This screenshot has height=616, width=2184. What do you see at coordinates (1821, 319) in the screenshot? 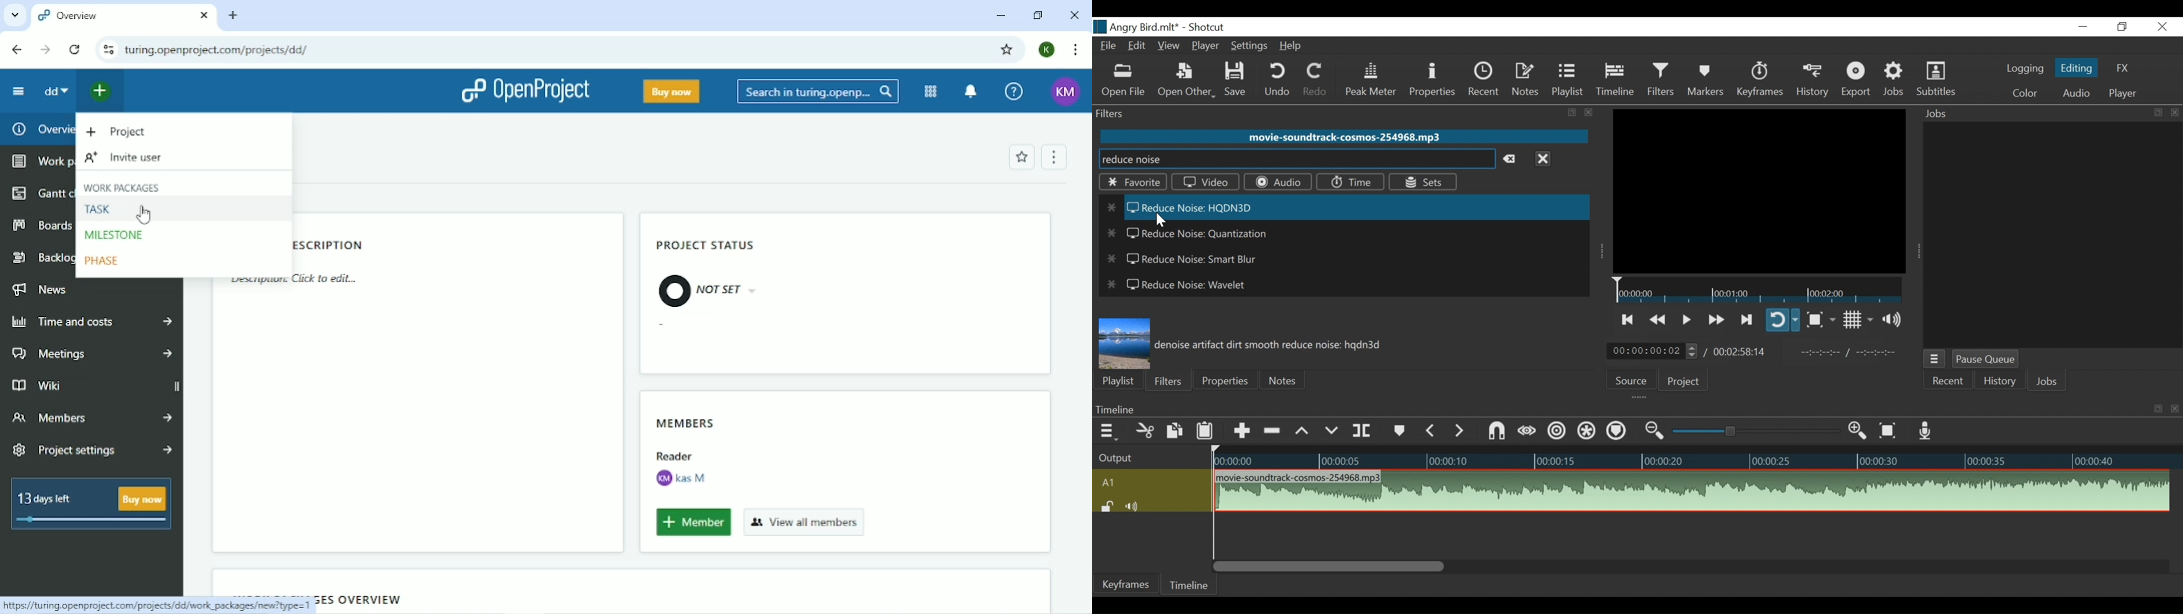
I see `Toggle Zoom` at bounding box center [1821, 319].